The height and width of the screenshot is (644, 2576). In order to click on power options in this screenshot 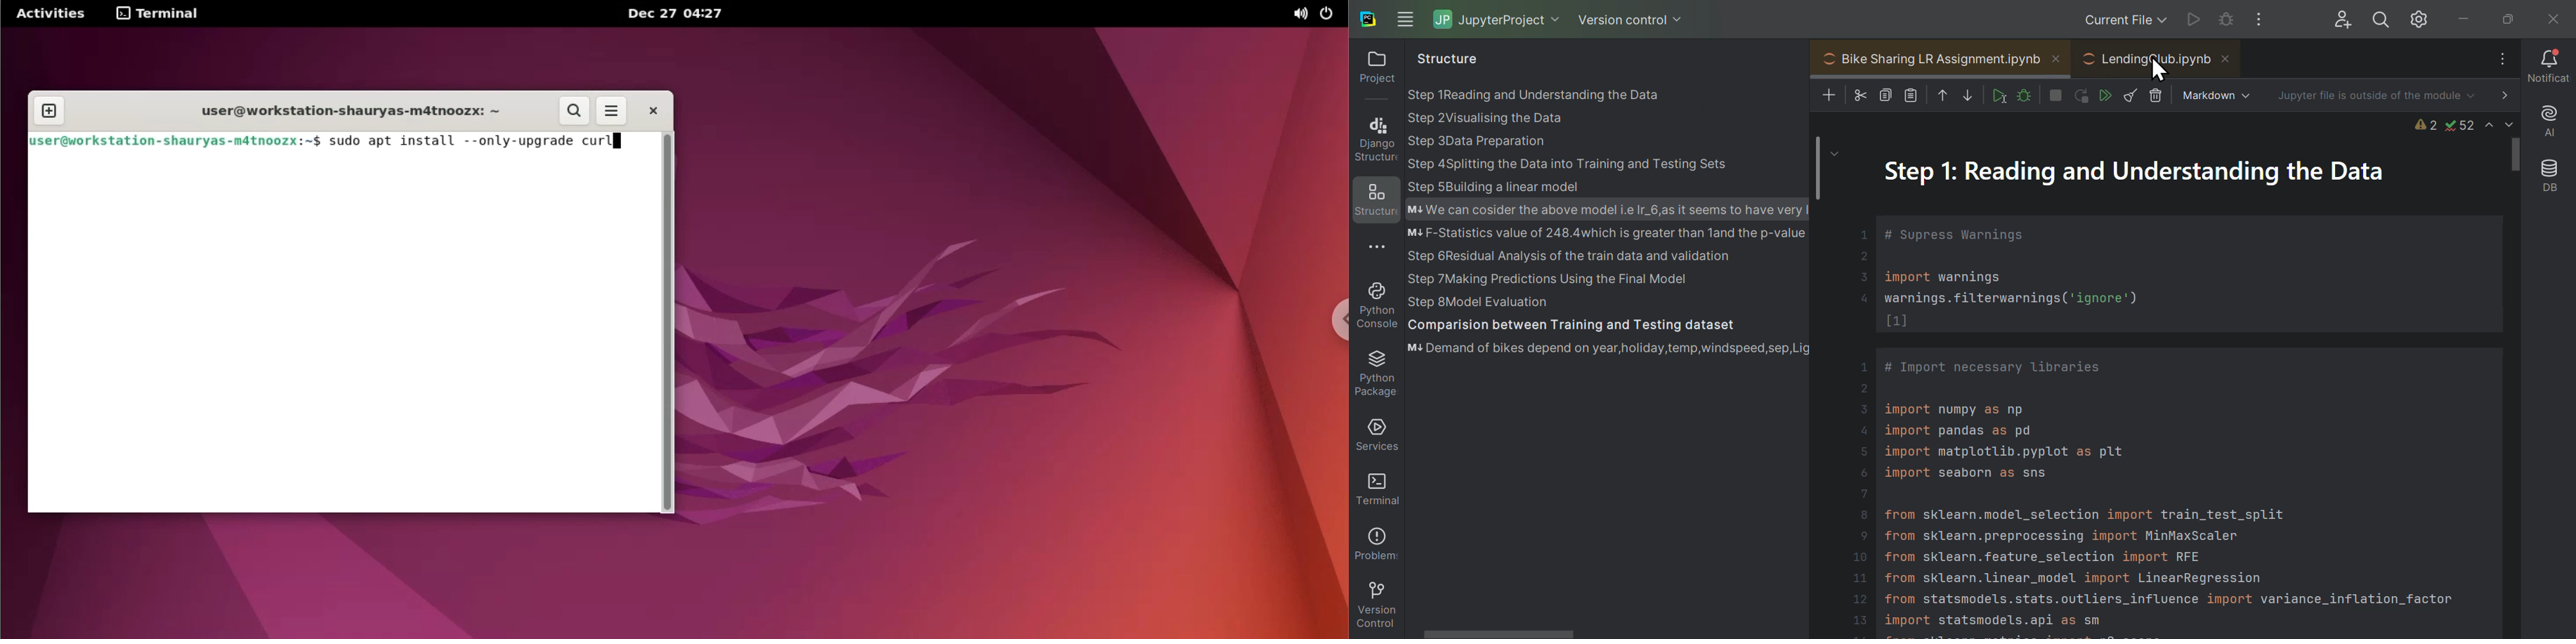, I will do `click(1333, 13)`.